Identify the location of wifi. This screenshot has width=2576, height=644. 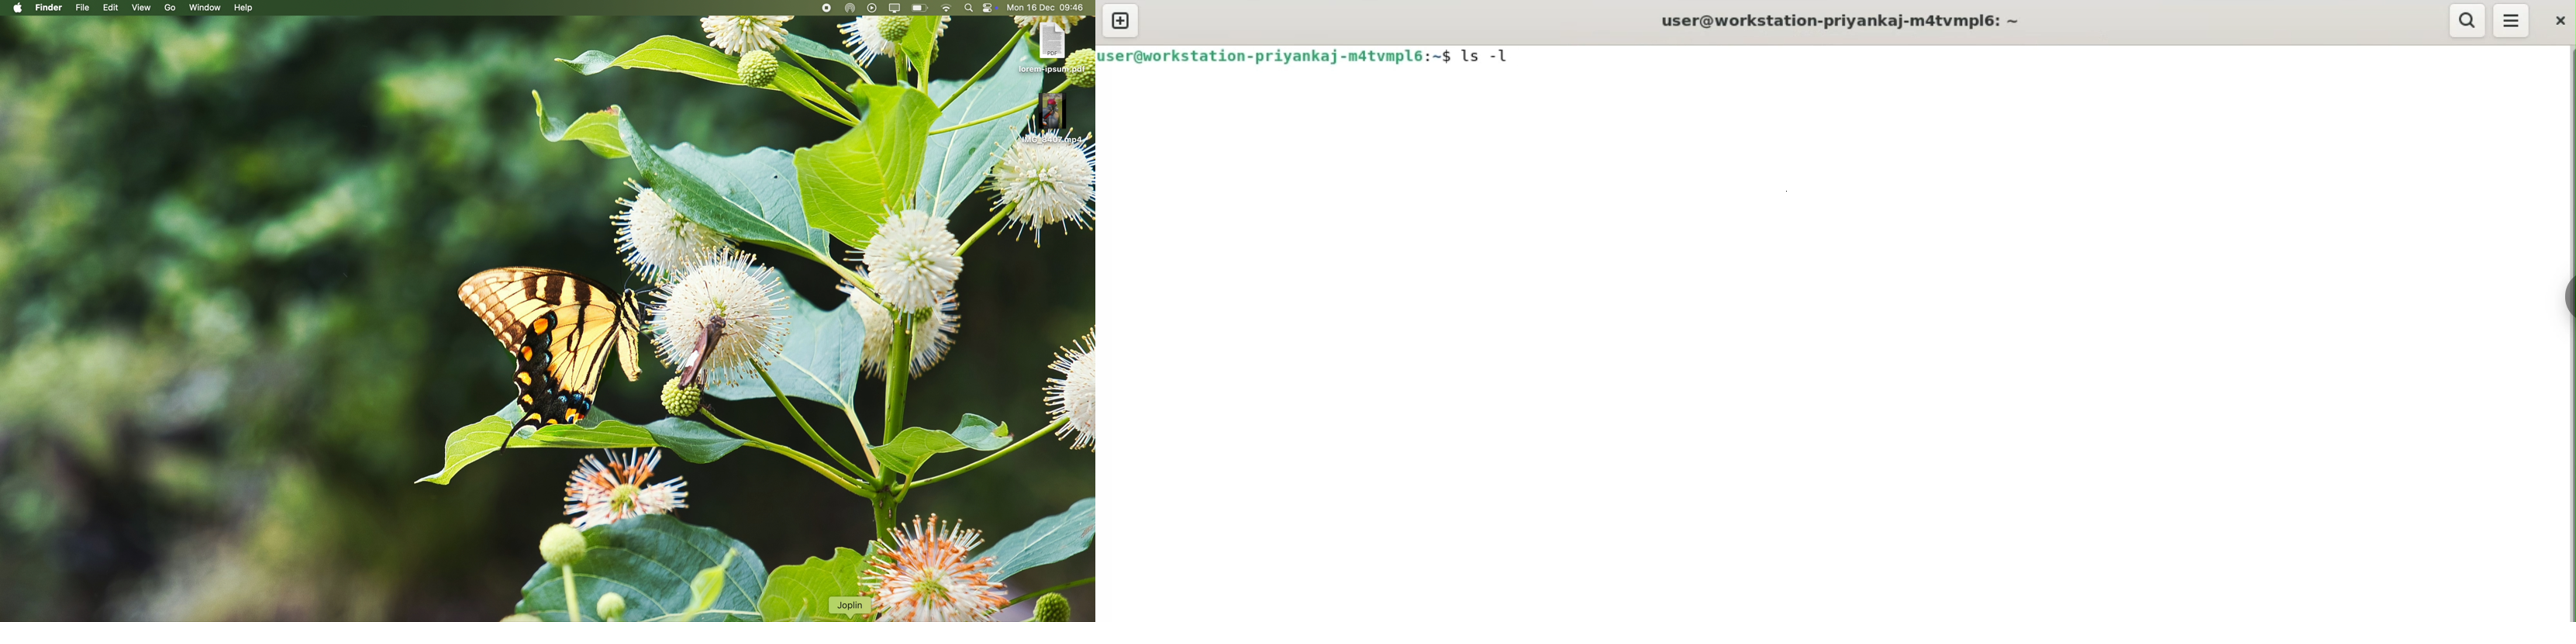
(949, 8).